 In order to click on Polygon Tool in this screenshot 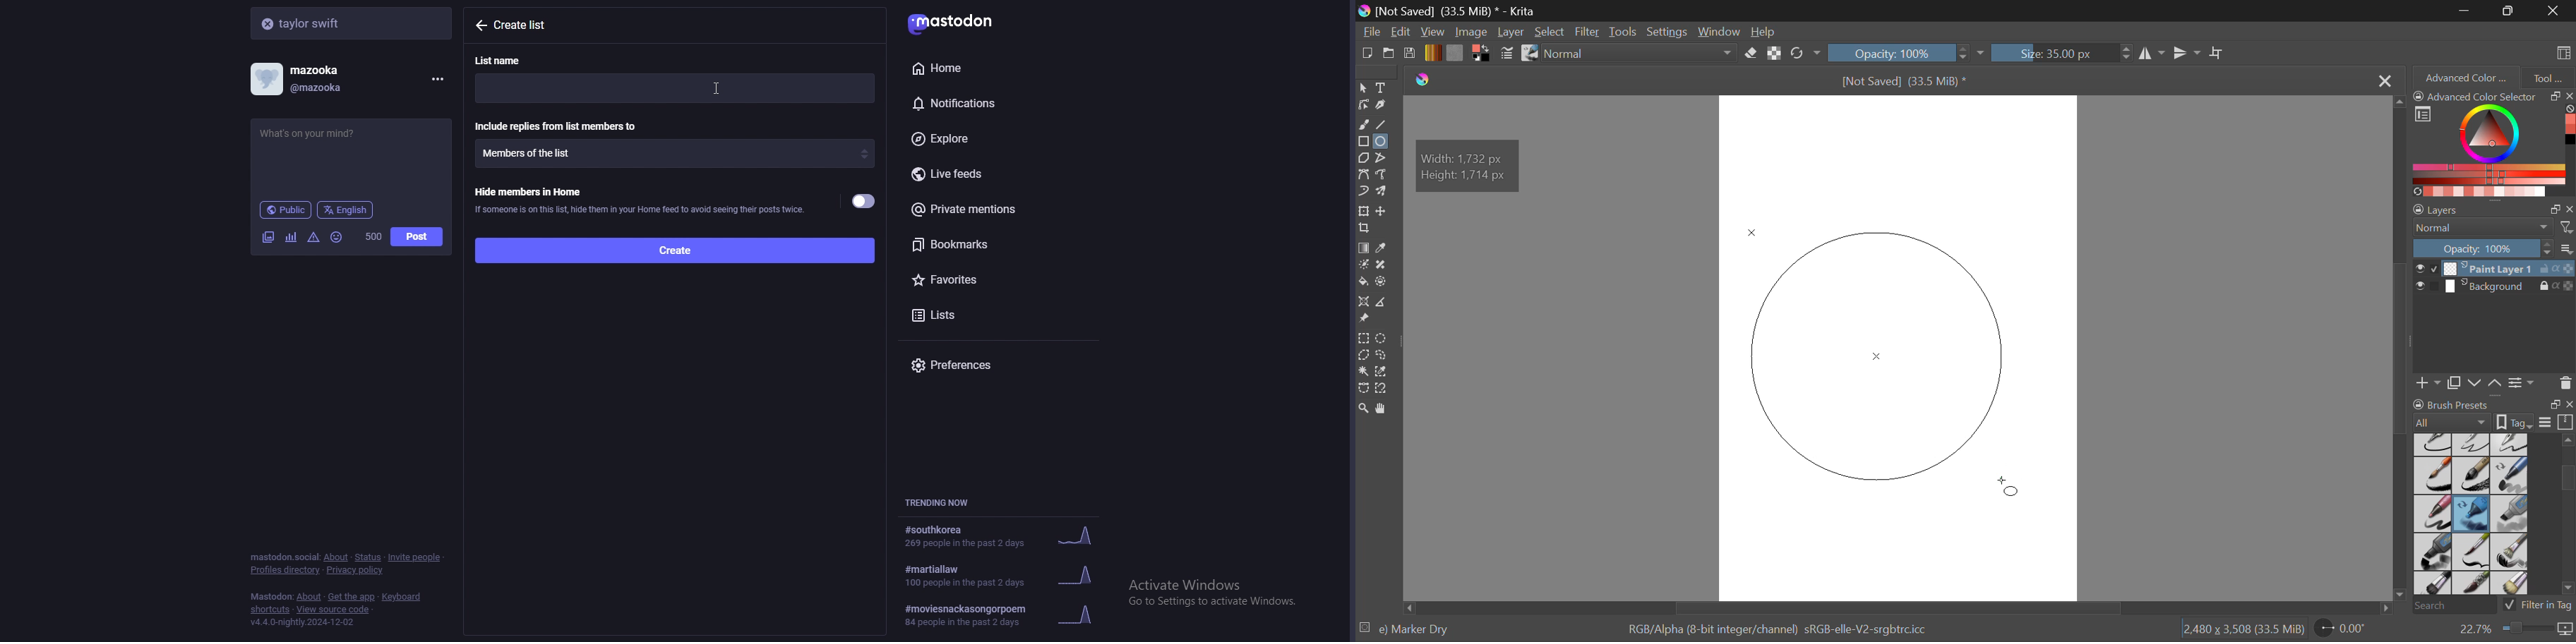, I will do `click(1363, 158)`.